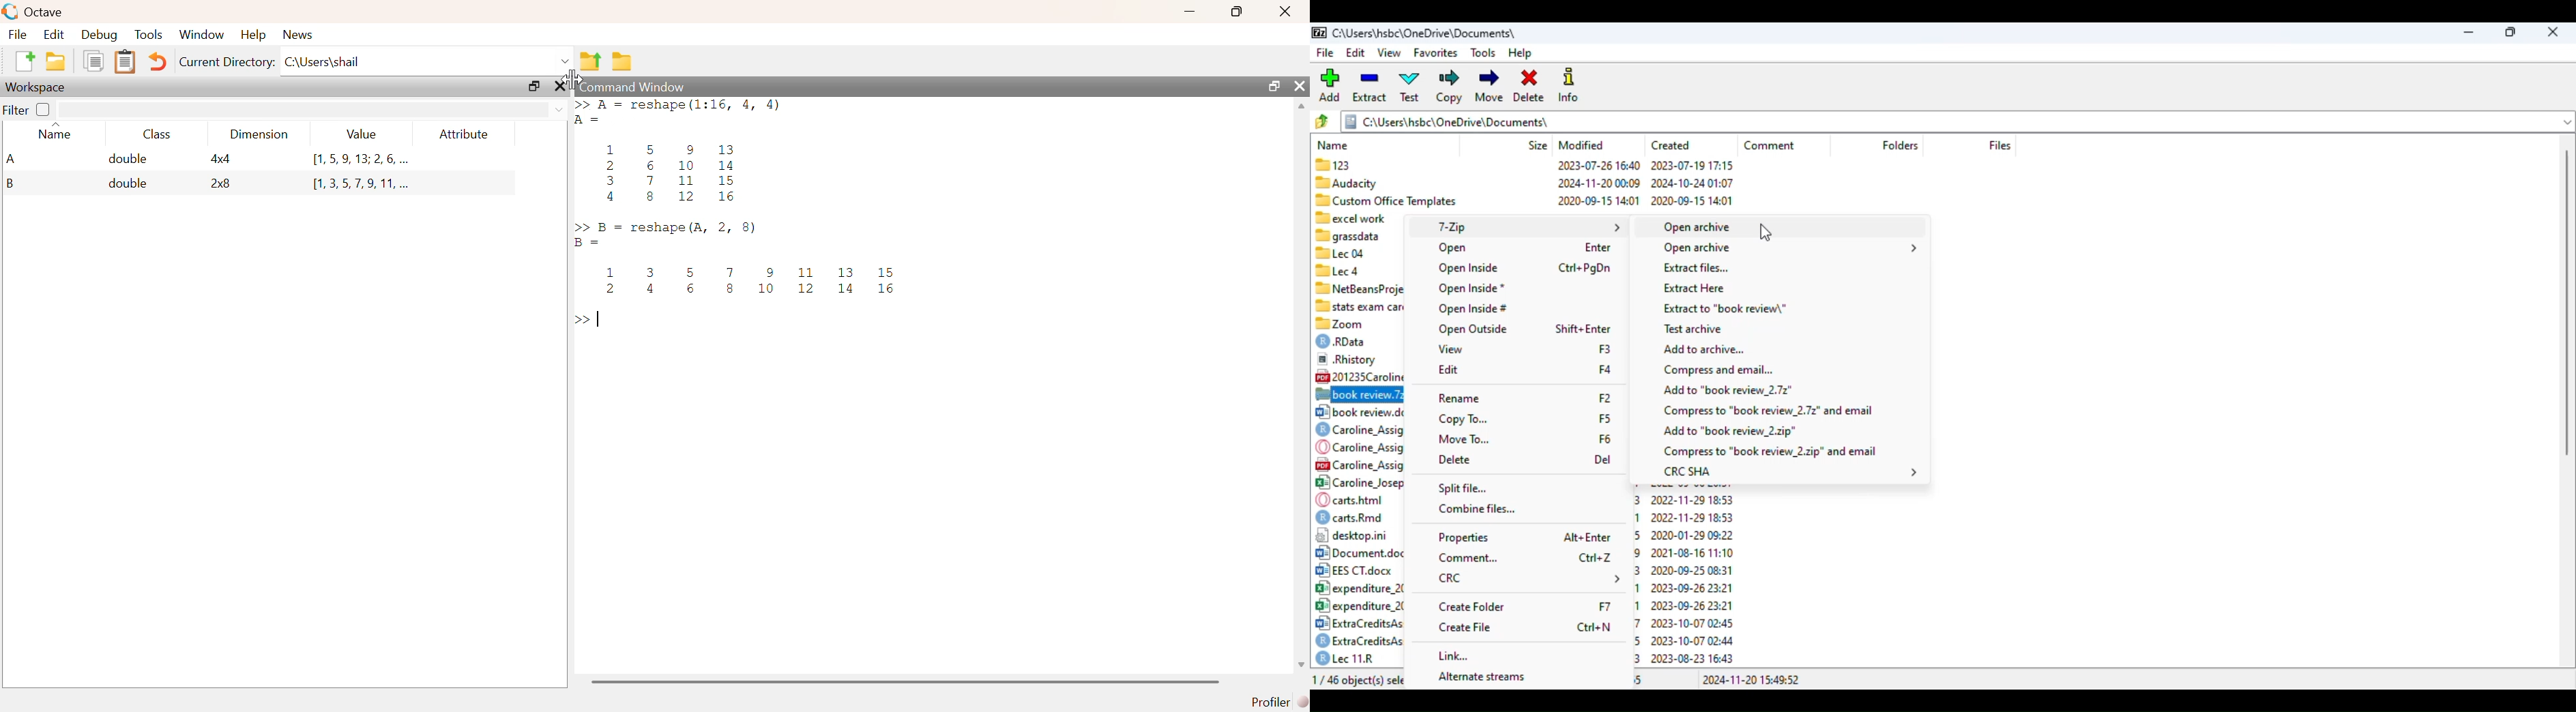 This screenshot has height=728, width=2576. Describe the element at coordinates (1605, 419) in the screenshot. I see `shortcut for copy to` at that location.